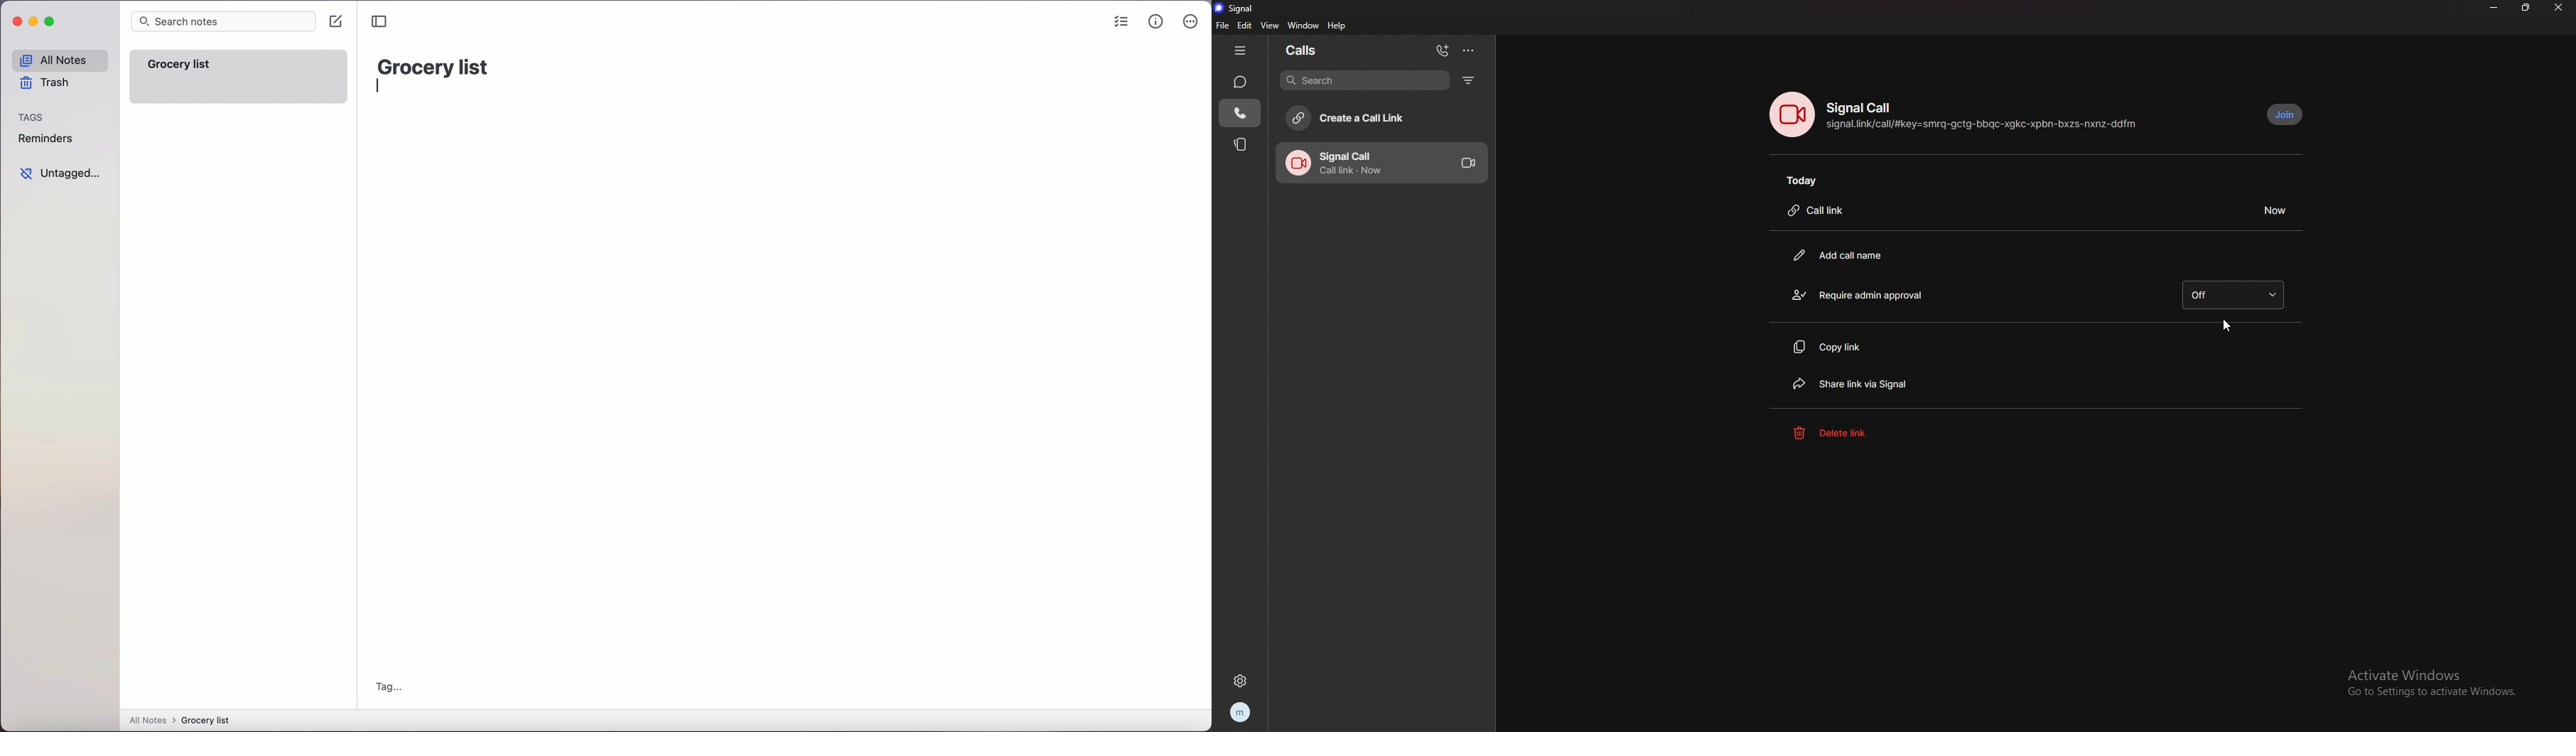 The height and width of the screenshot is (756, 2576). What do you see at coordinates (2228, 326) in the screenshot?
I see `cursor` at bounding box center [2228, 326].